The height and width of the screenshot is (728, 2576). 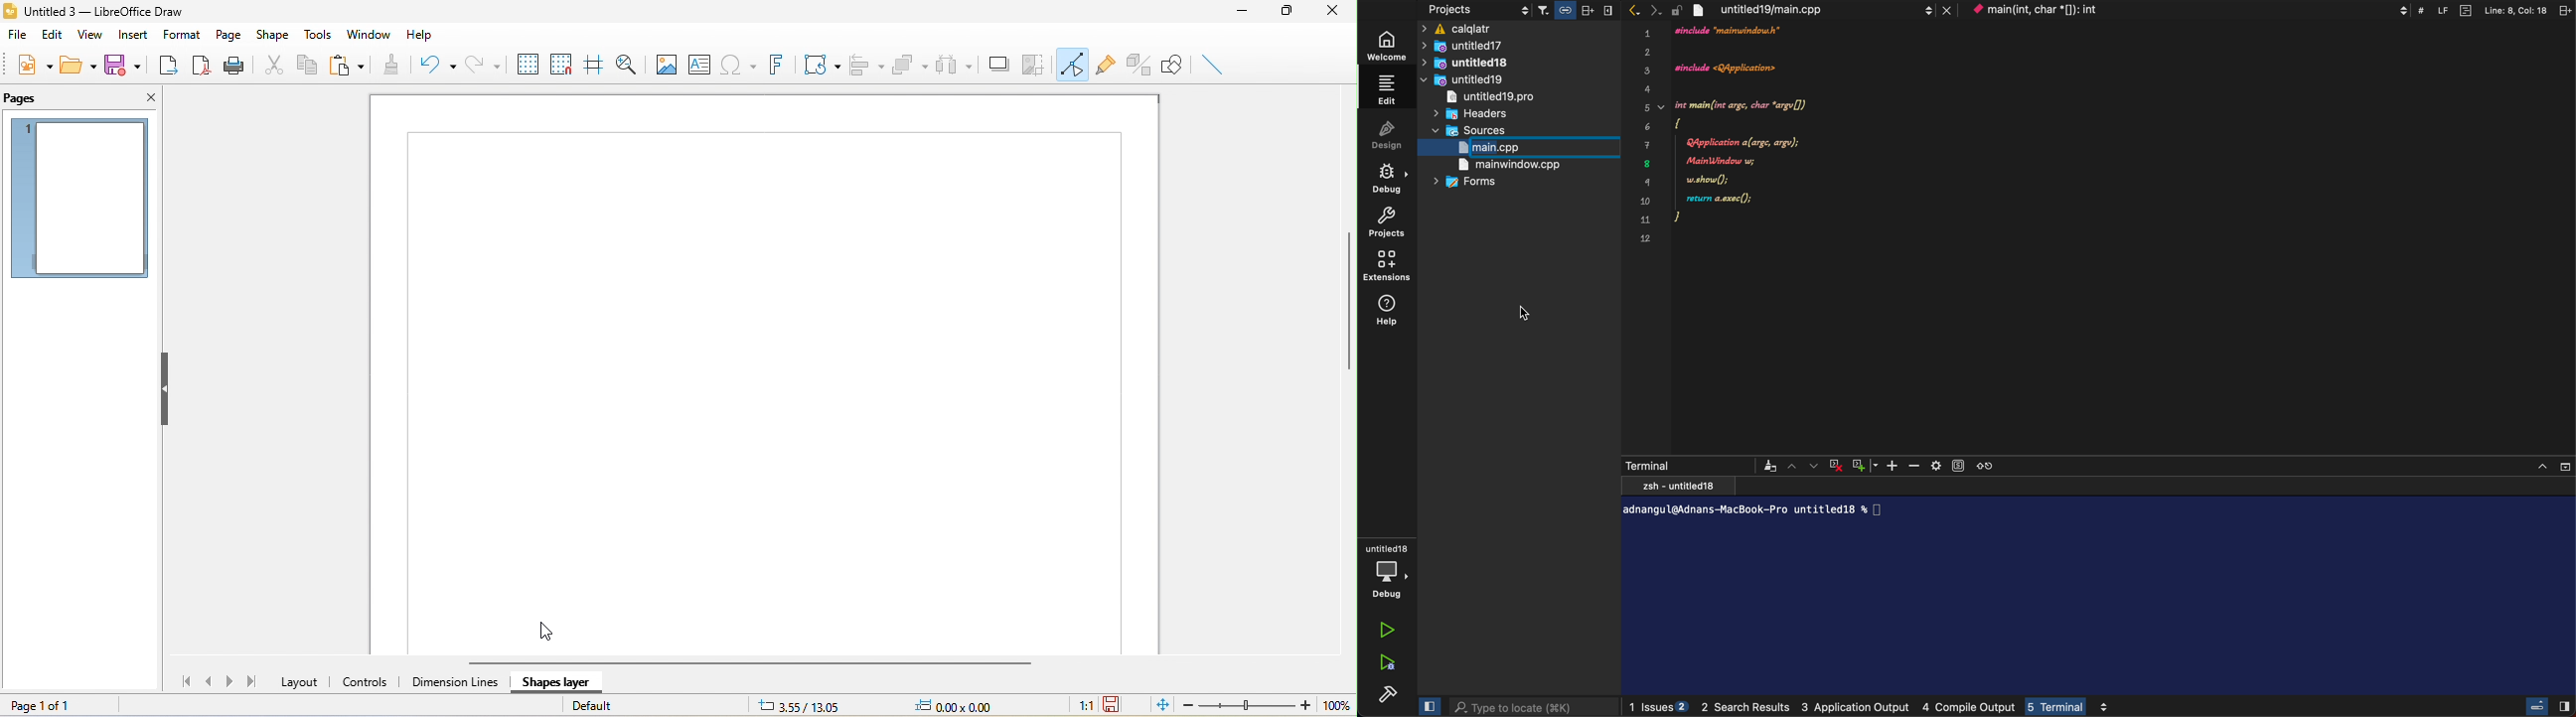 I want to click on helpline while moving, so click(x=592, y=65).